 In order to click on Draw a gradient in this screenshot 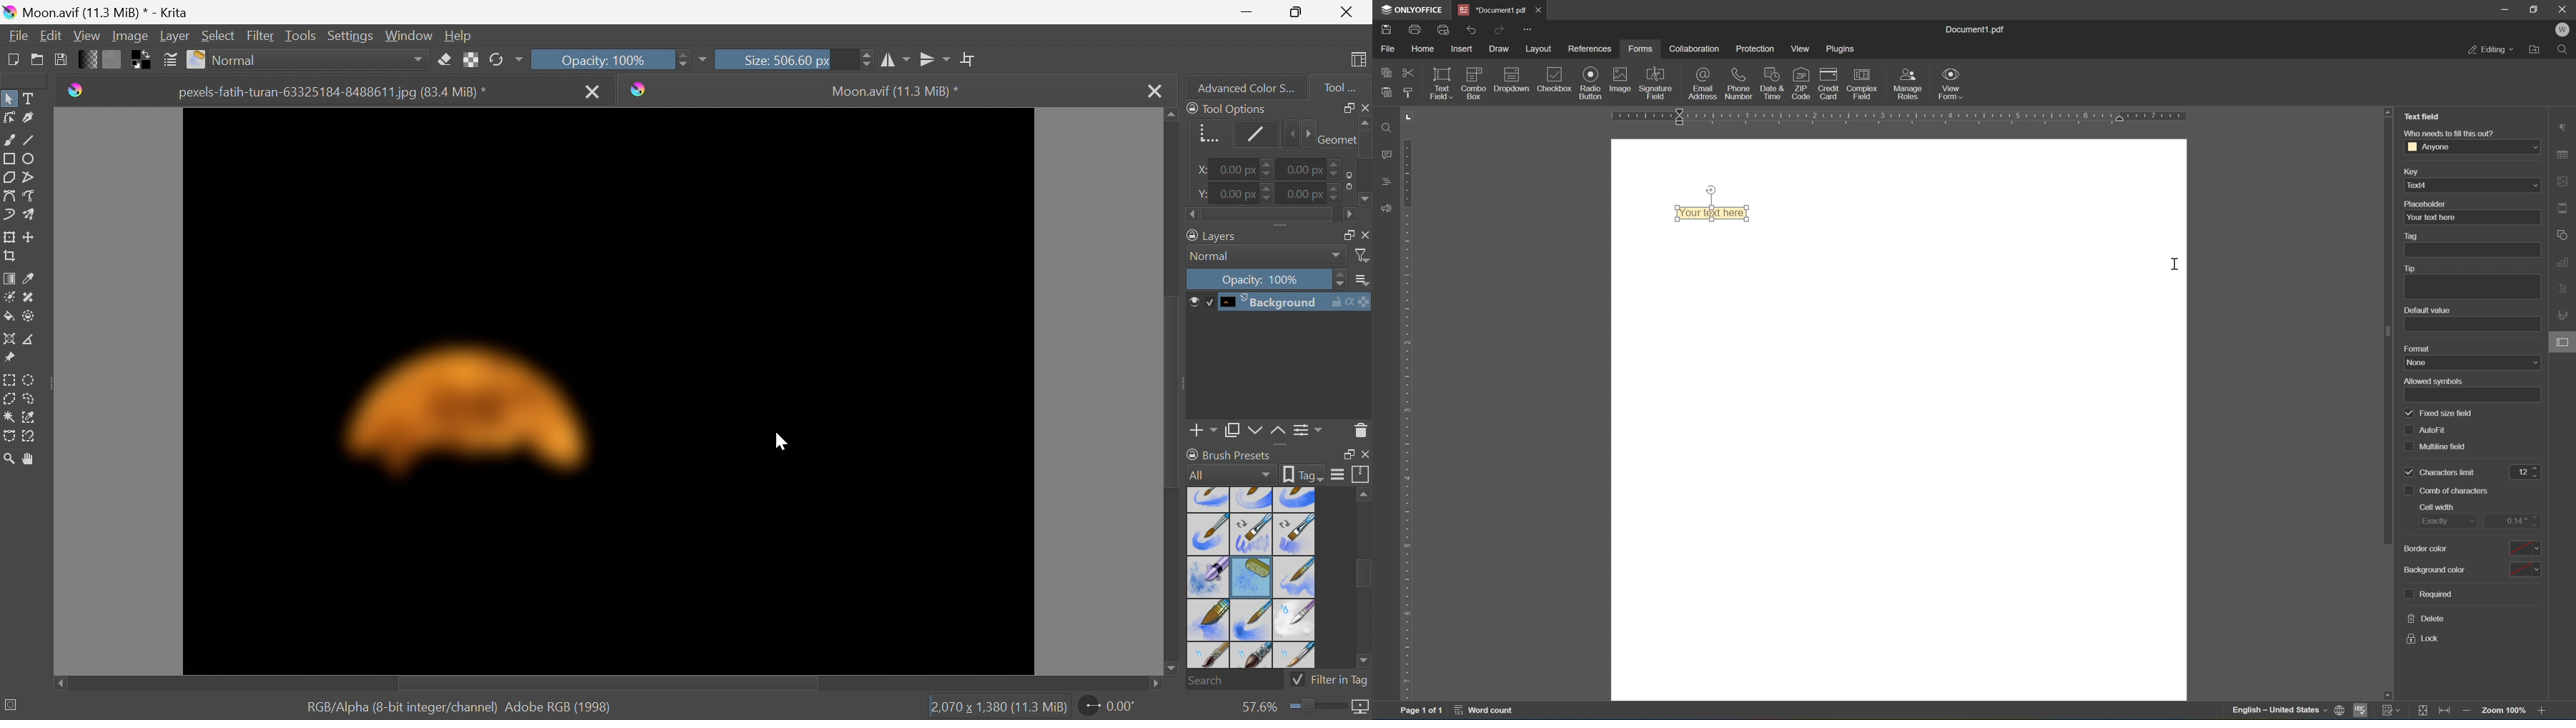, I will do `click(9, 276)`.